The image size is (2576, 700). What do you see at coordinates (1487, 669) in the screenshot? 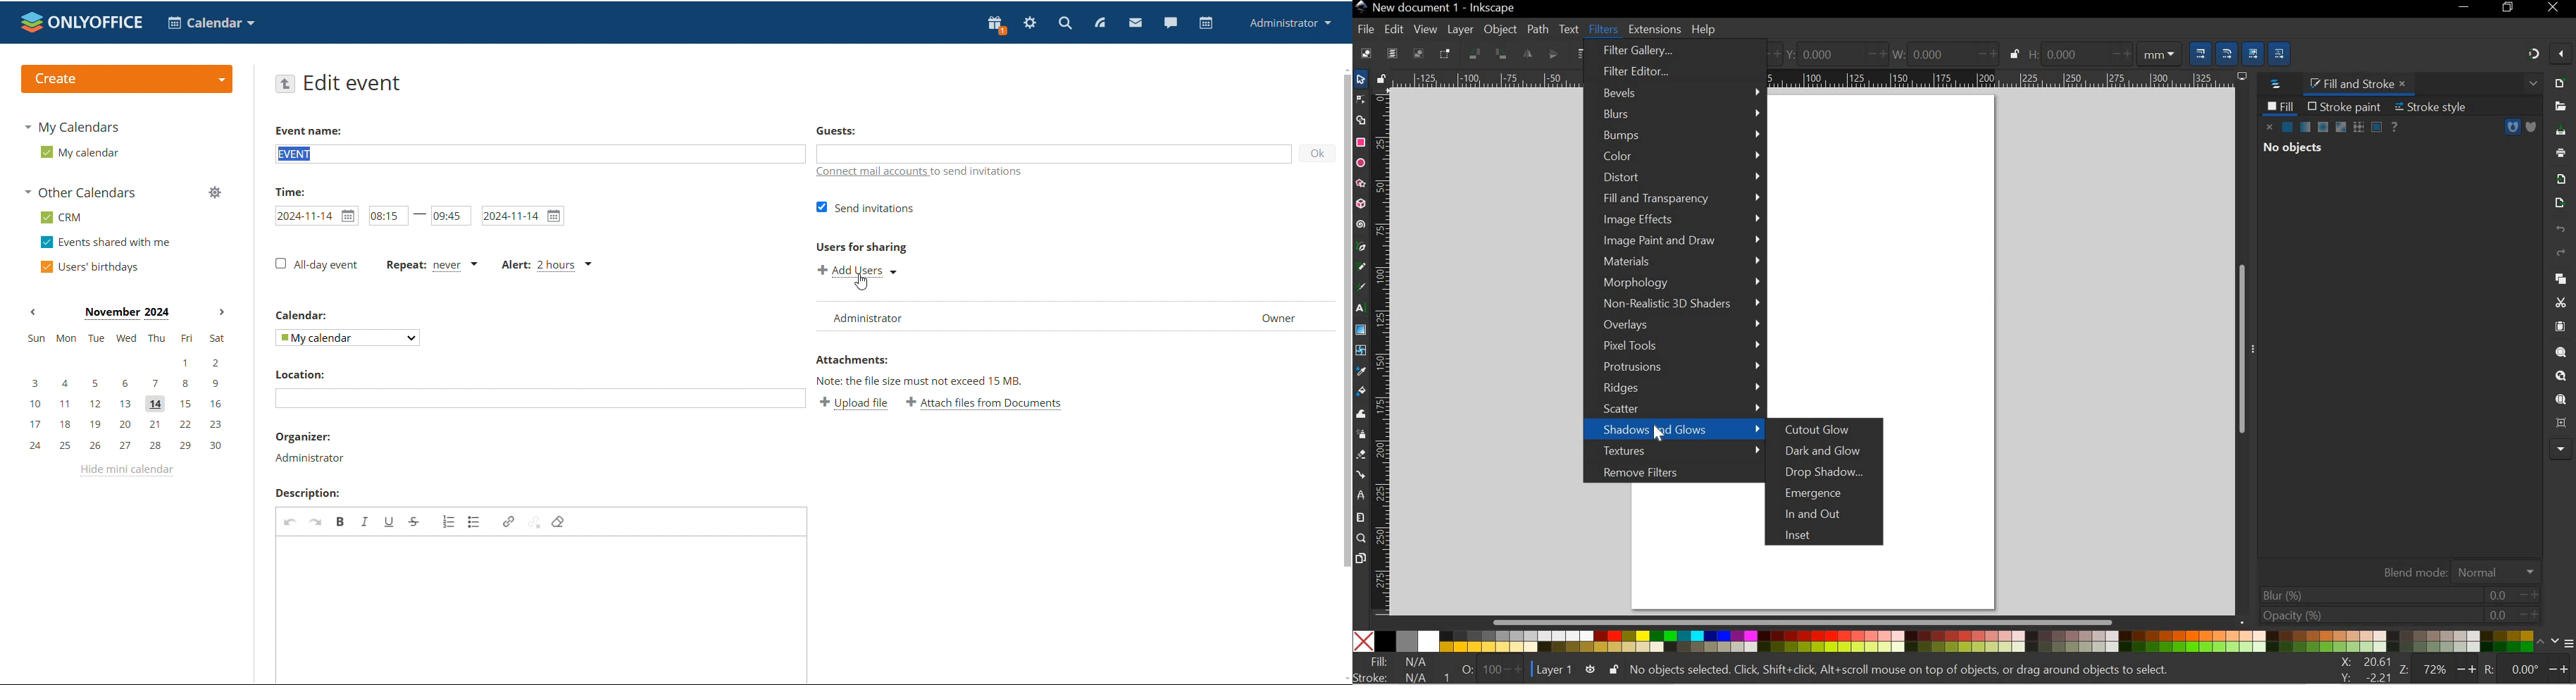
I see `RANGE OF FIT AND STROKE` at bounding box center [1487, 669].